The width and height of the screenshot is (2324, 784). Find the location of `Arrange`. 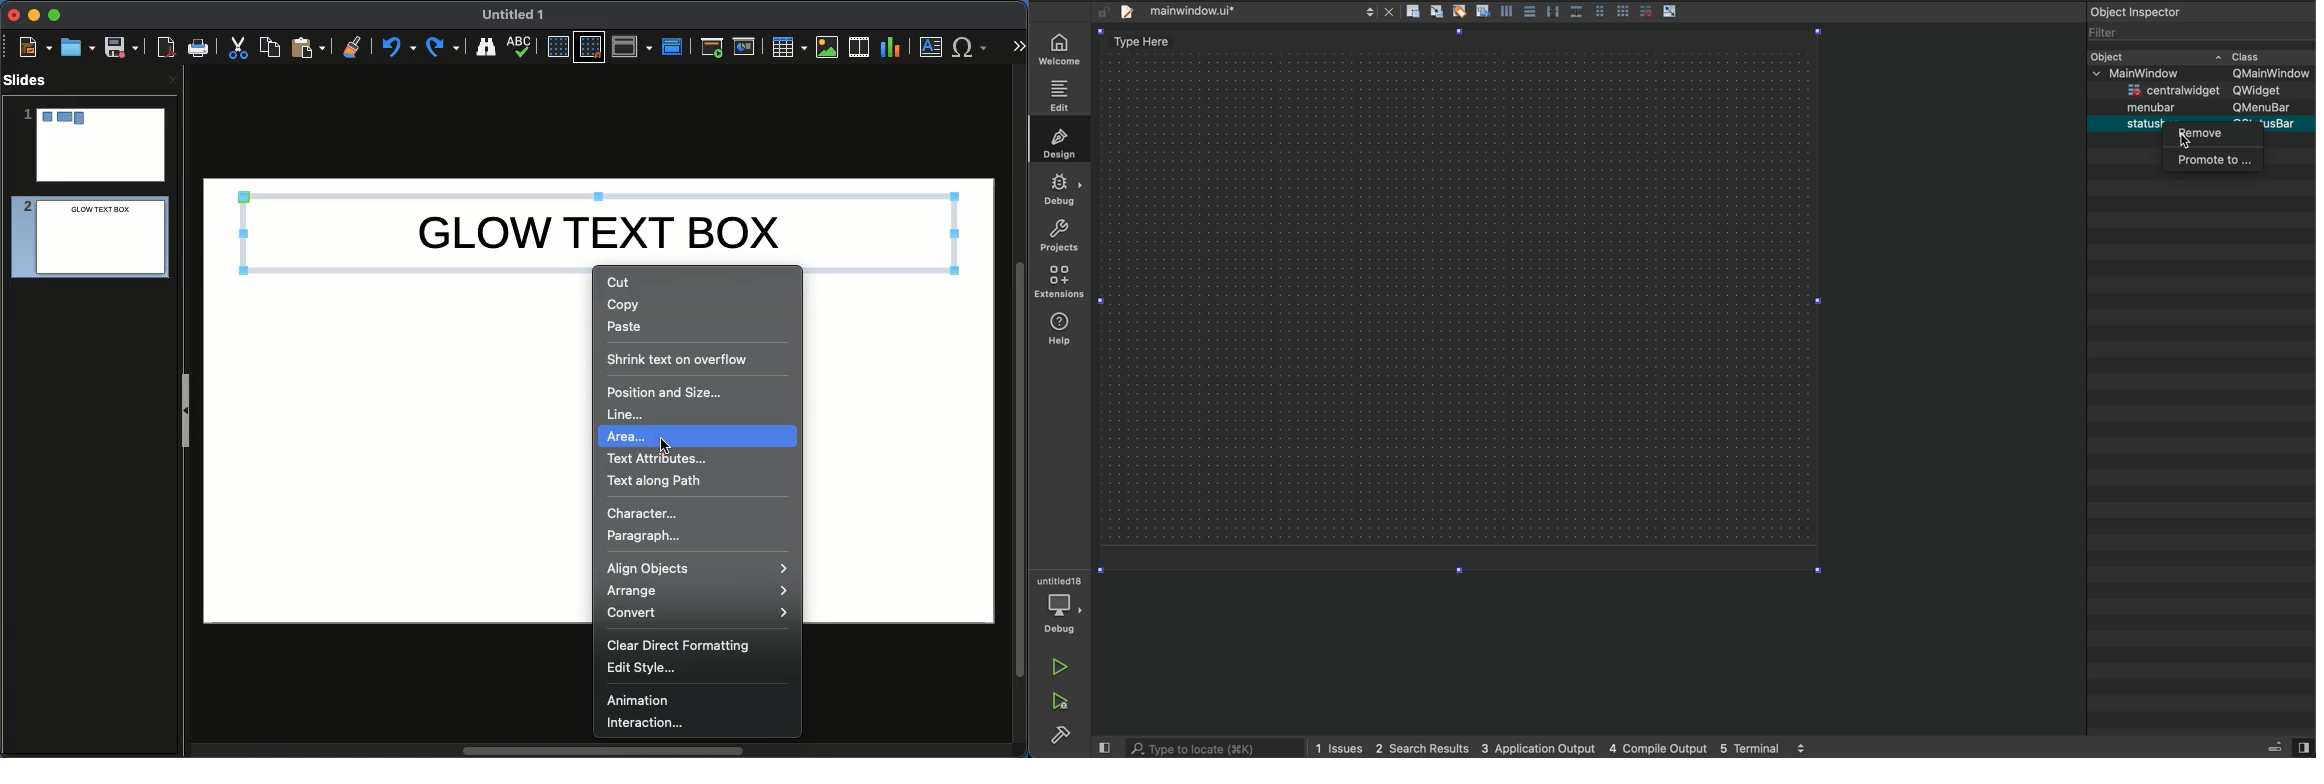

Arrange is located at coordinates (697, 591).